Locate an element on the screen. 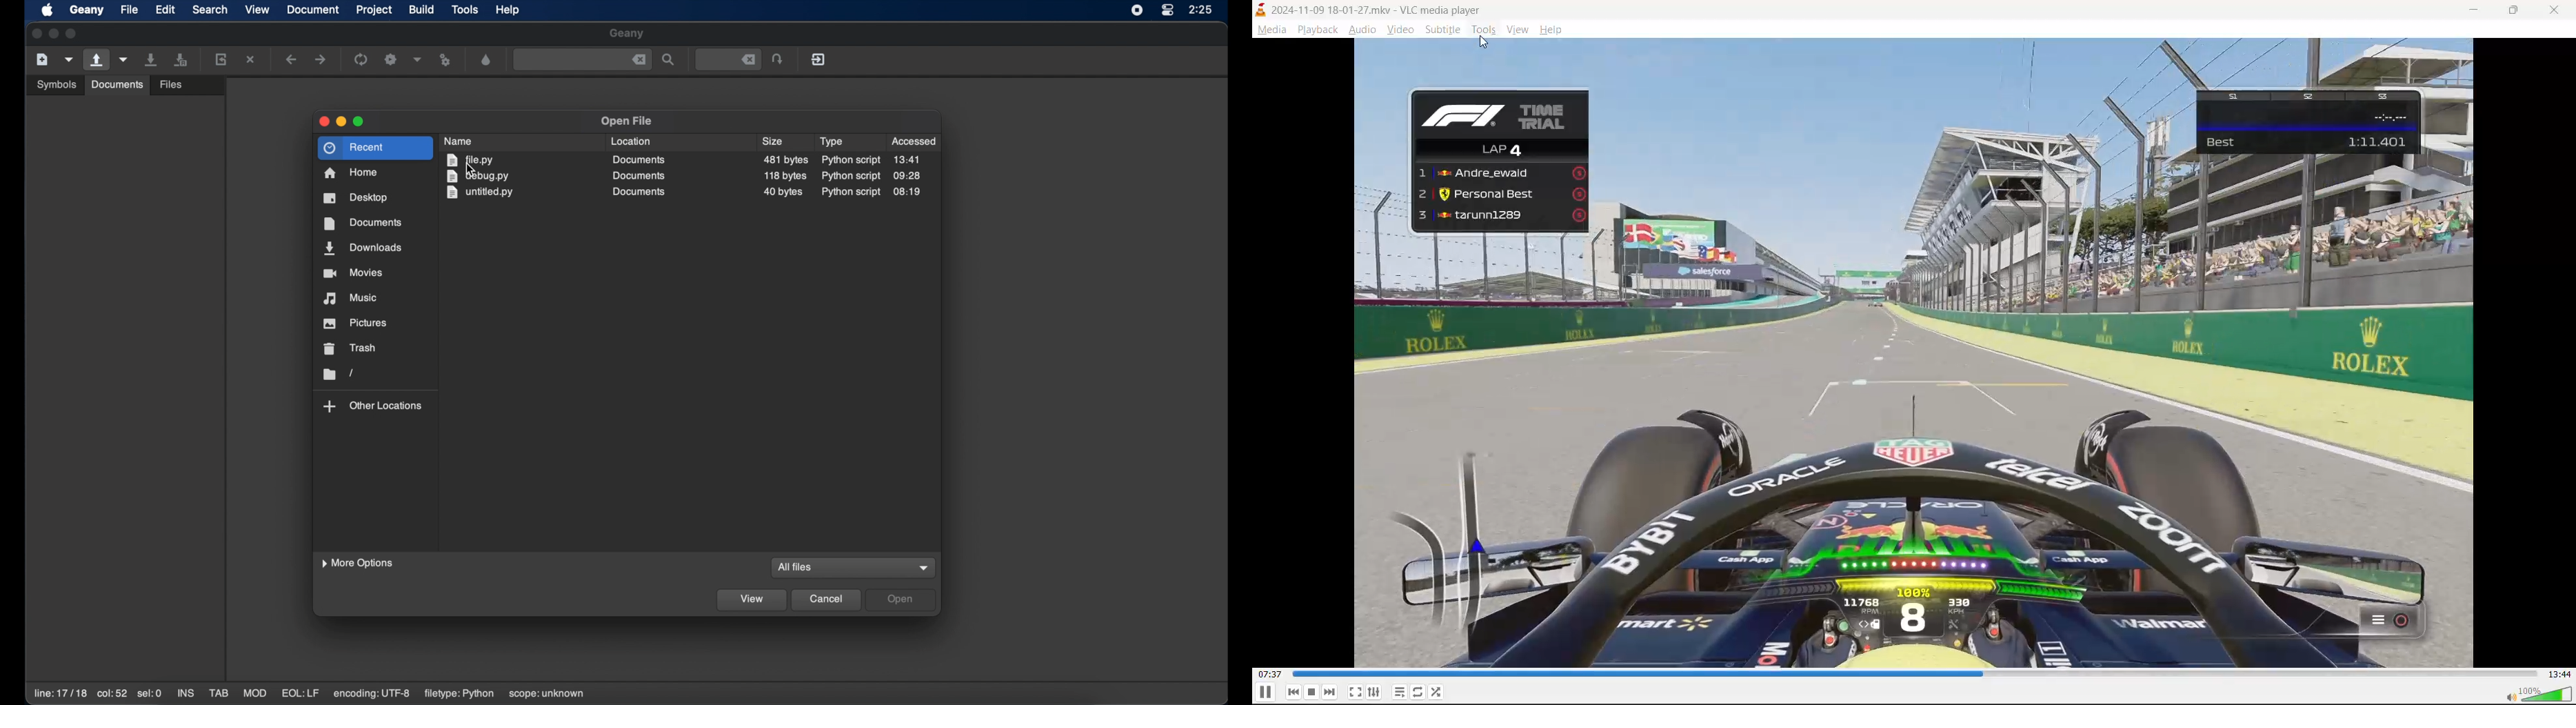  filetype: python is located at coordinates (458, 693).